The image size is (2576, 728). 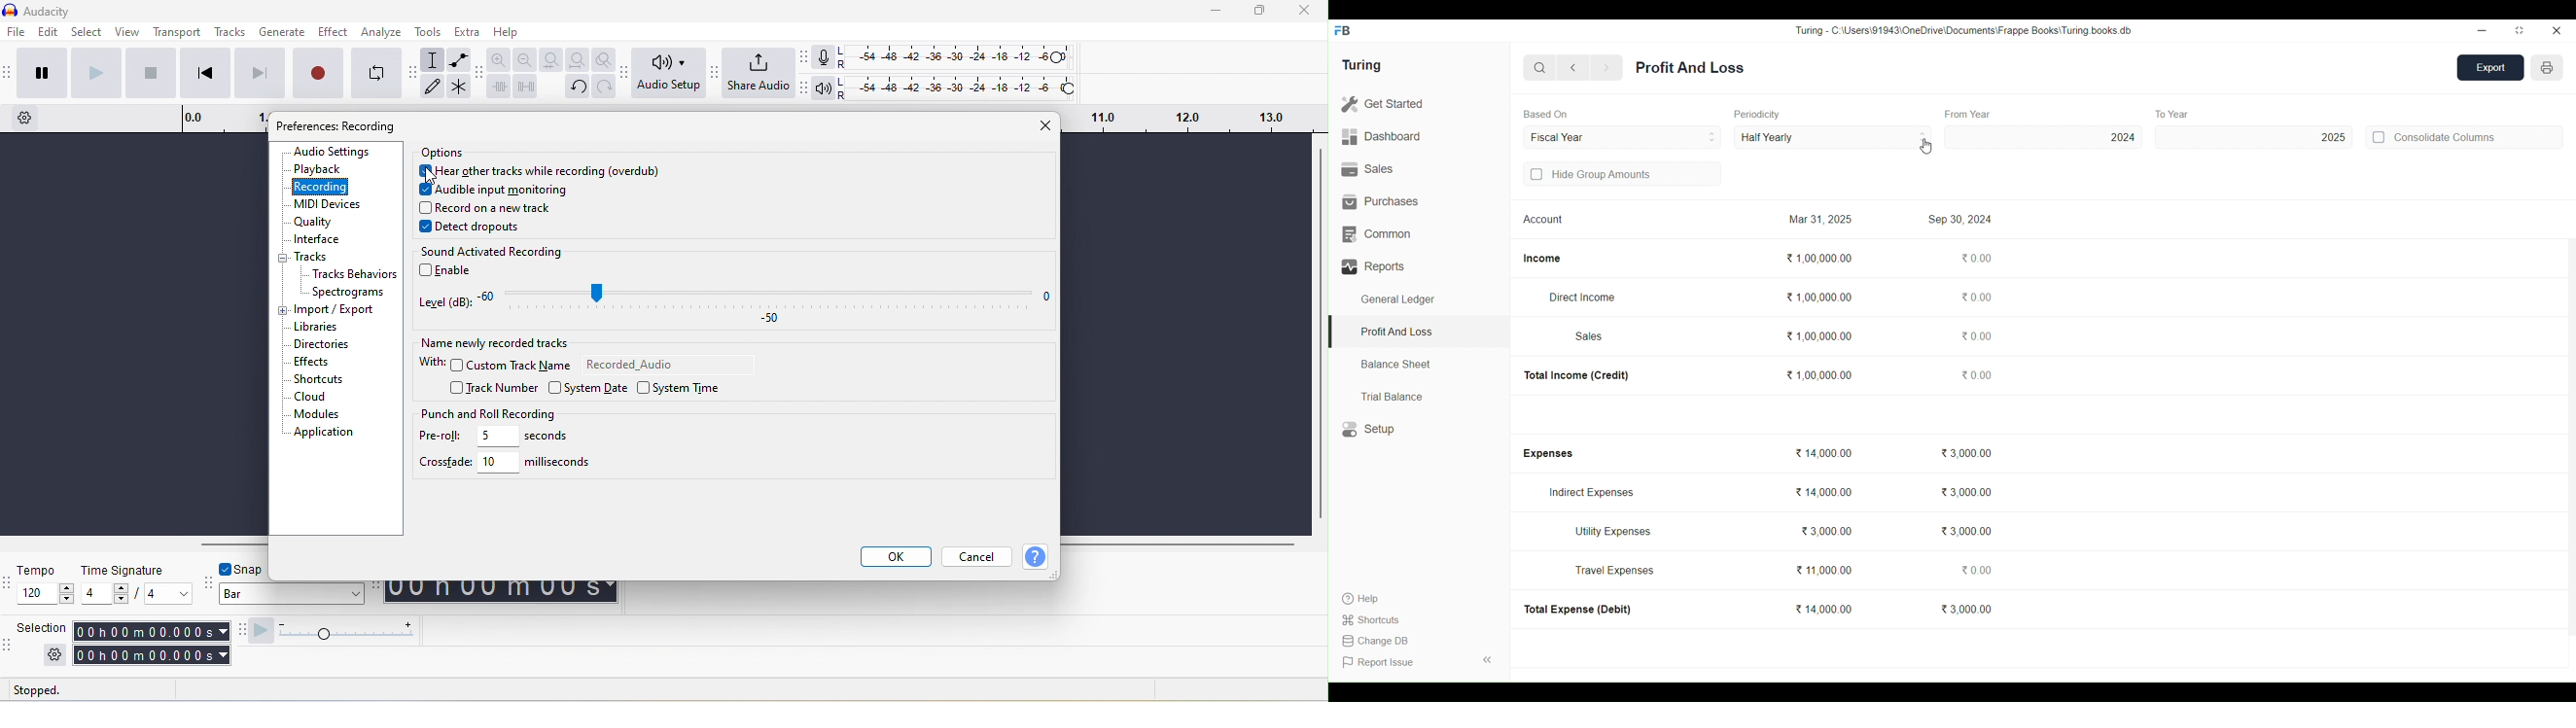 I want to click on Sales, so click(x=1419, y=170).